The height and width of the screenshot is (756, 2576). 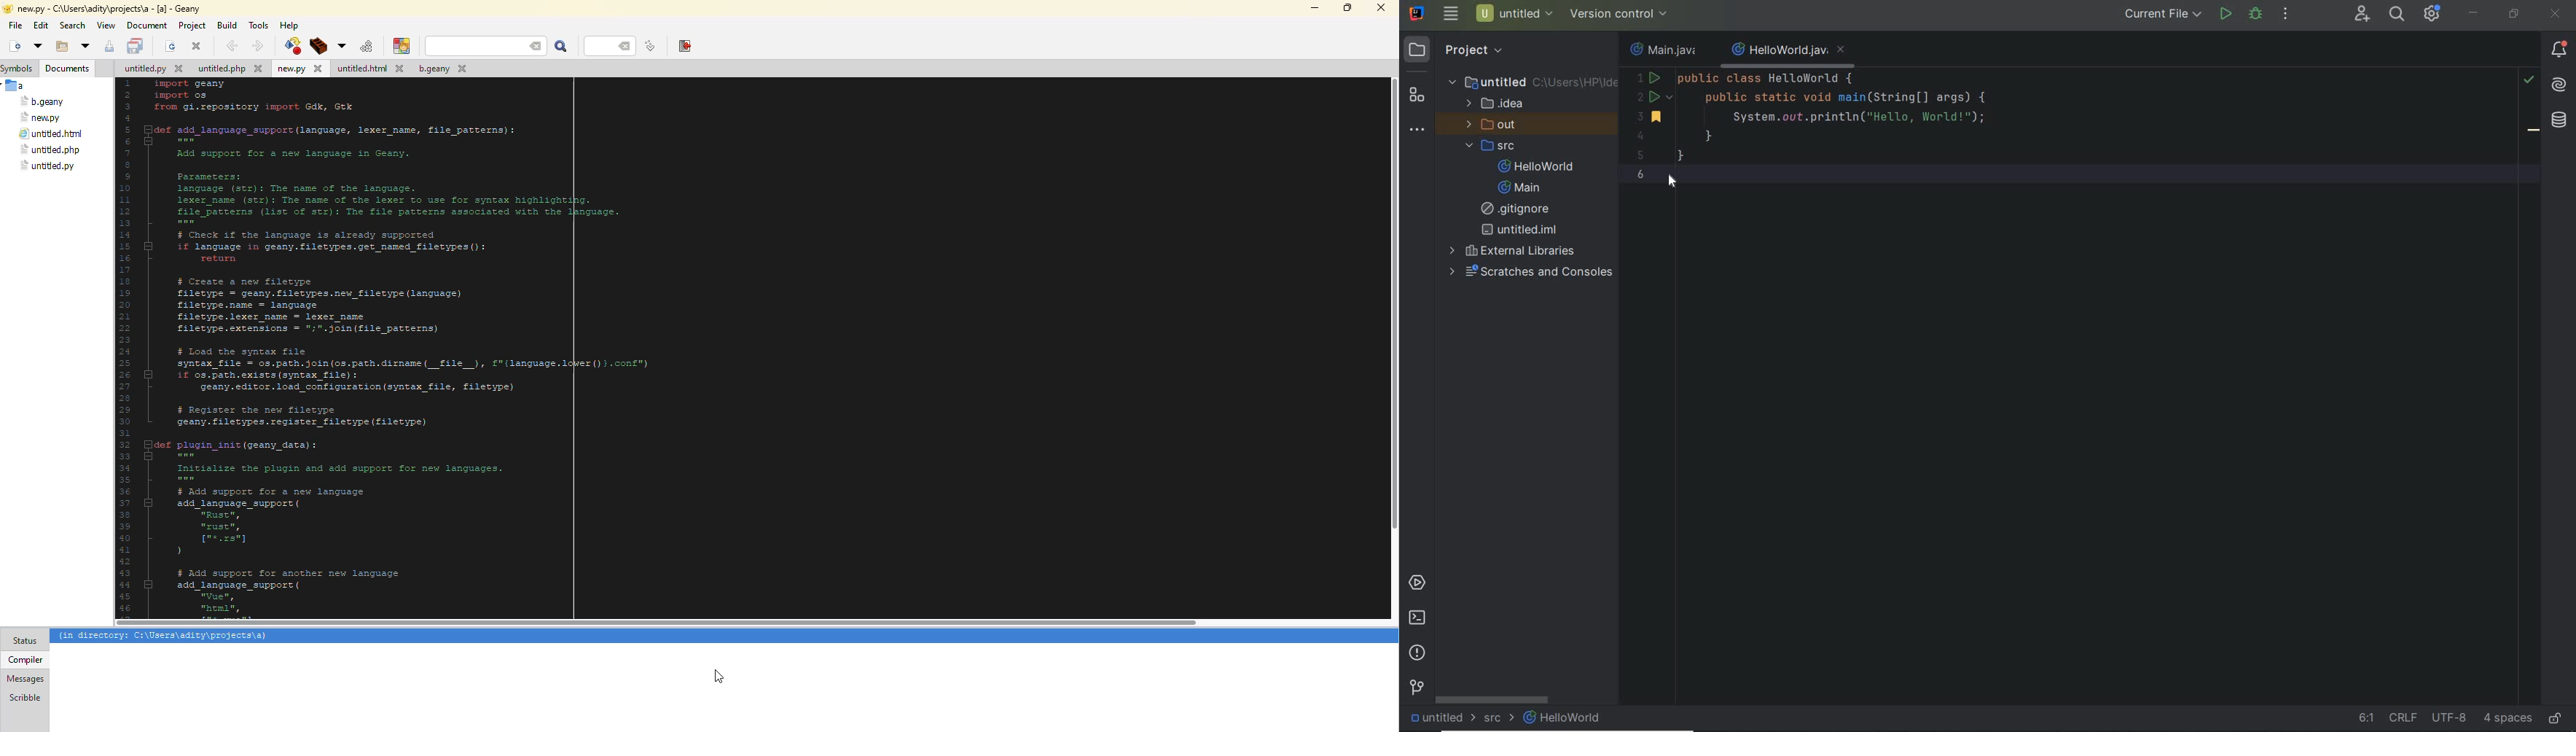 What do you see at coordinates (645, 620) in the screenshot?
I see `scroll bar` at bounding box center [645, 620].